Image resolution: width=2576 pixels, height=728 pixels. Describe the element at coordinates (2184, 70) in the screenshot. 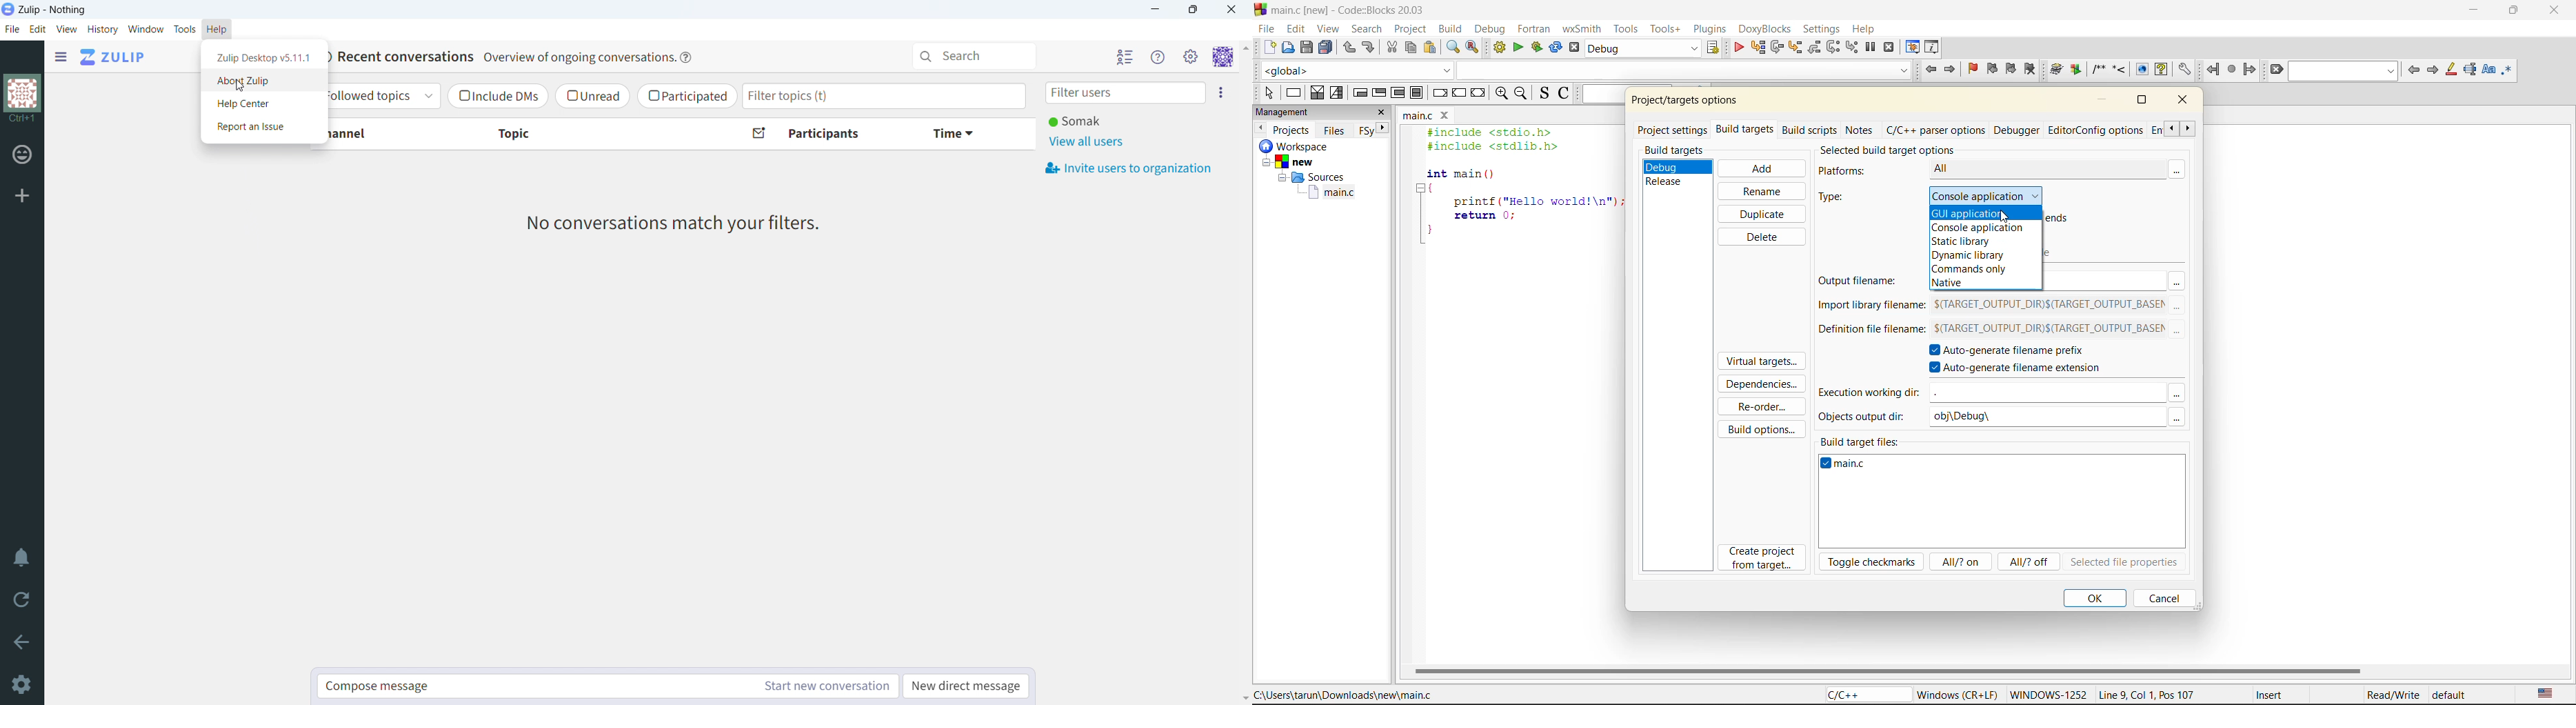

I see `Open DoxyBlocks' preferences` at that location.